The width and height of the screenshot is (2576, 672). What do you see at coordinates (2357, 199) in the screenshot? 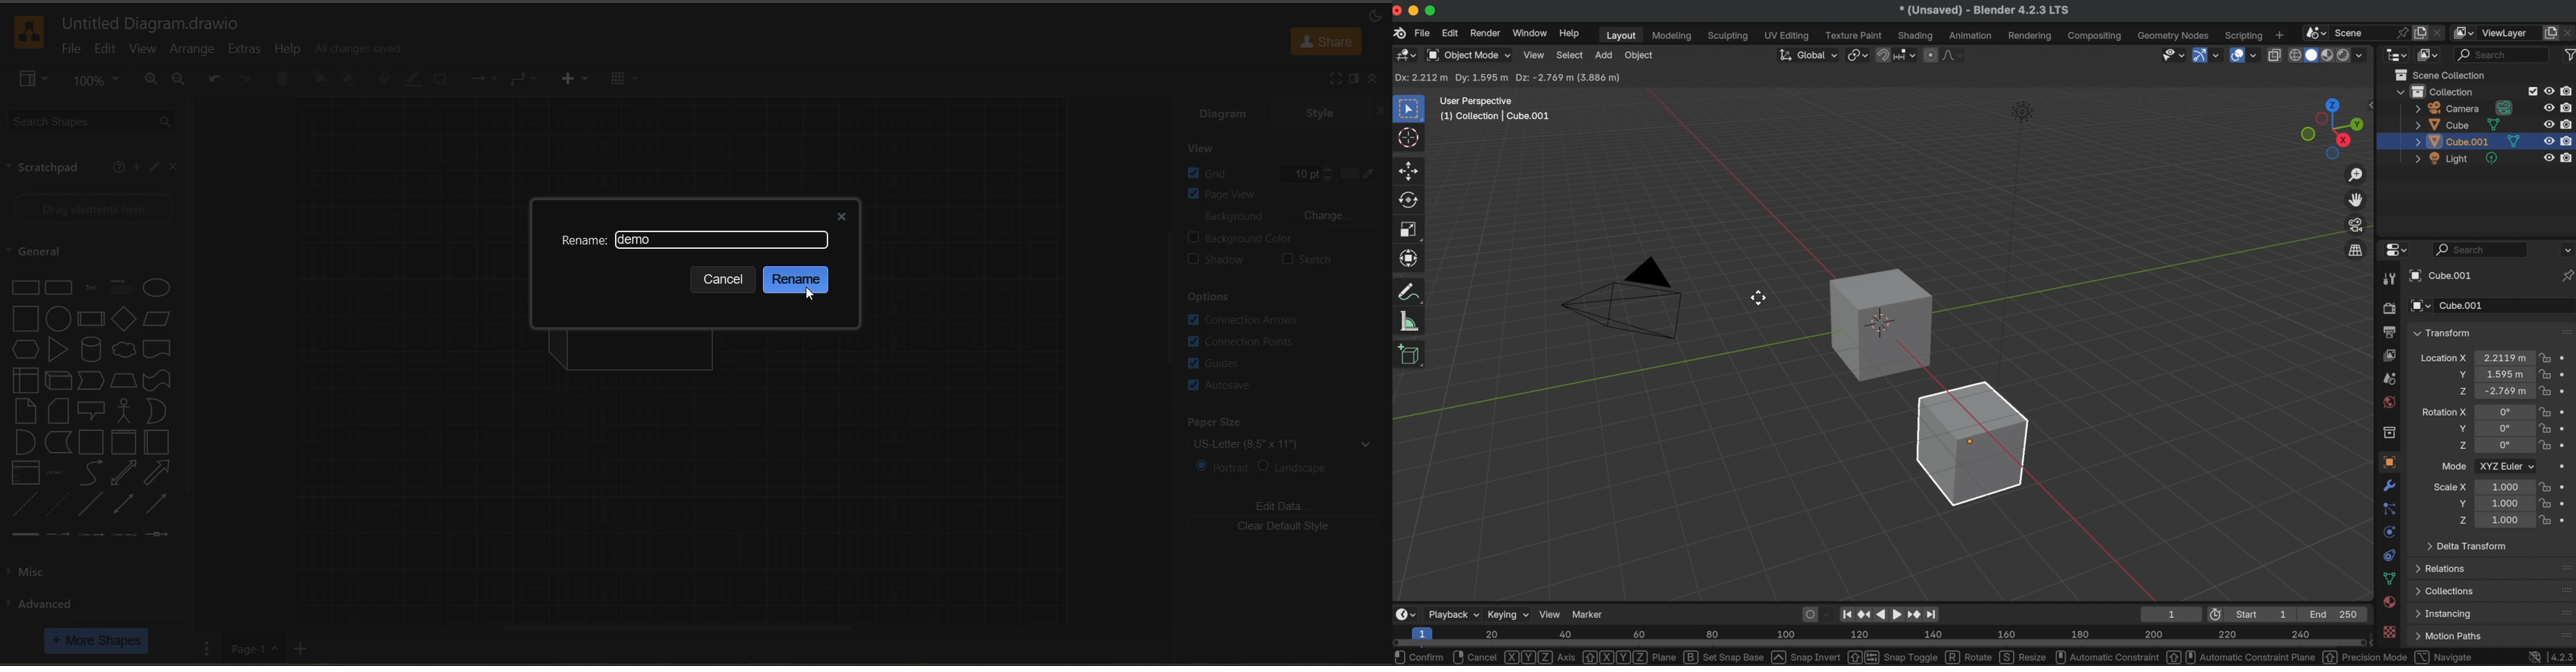
I see `move the view` at bounding box center [2357, 199].